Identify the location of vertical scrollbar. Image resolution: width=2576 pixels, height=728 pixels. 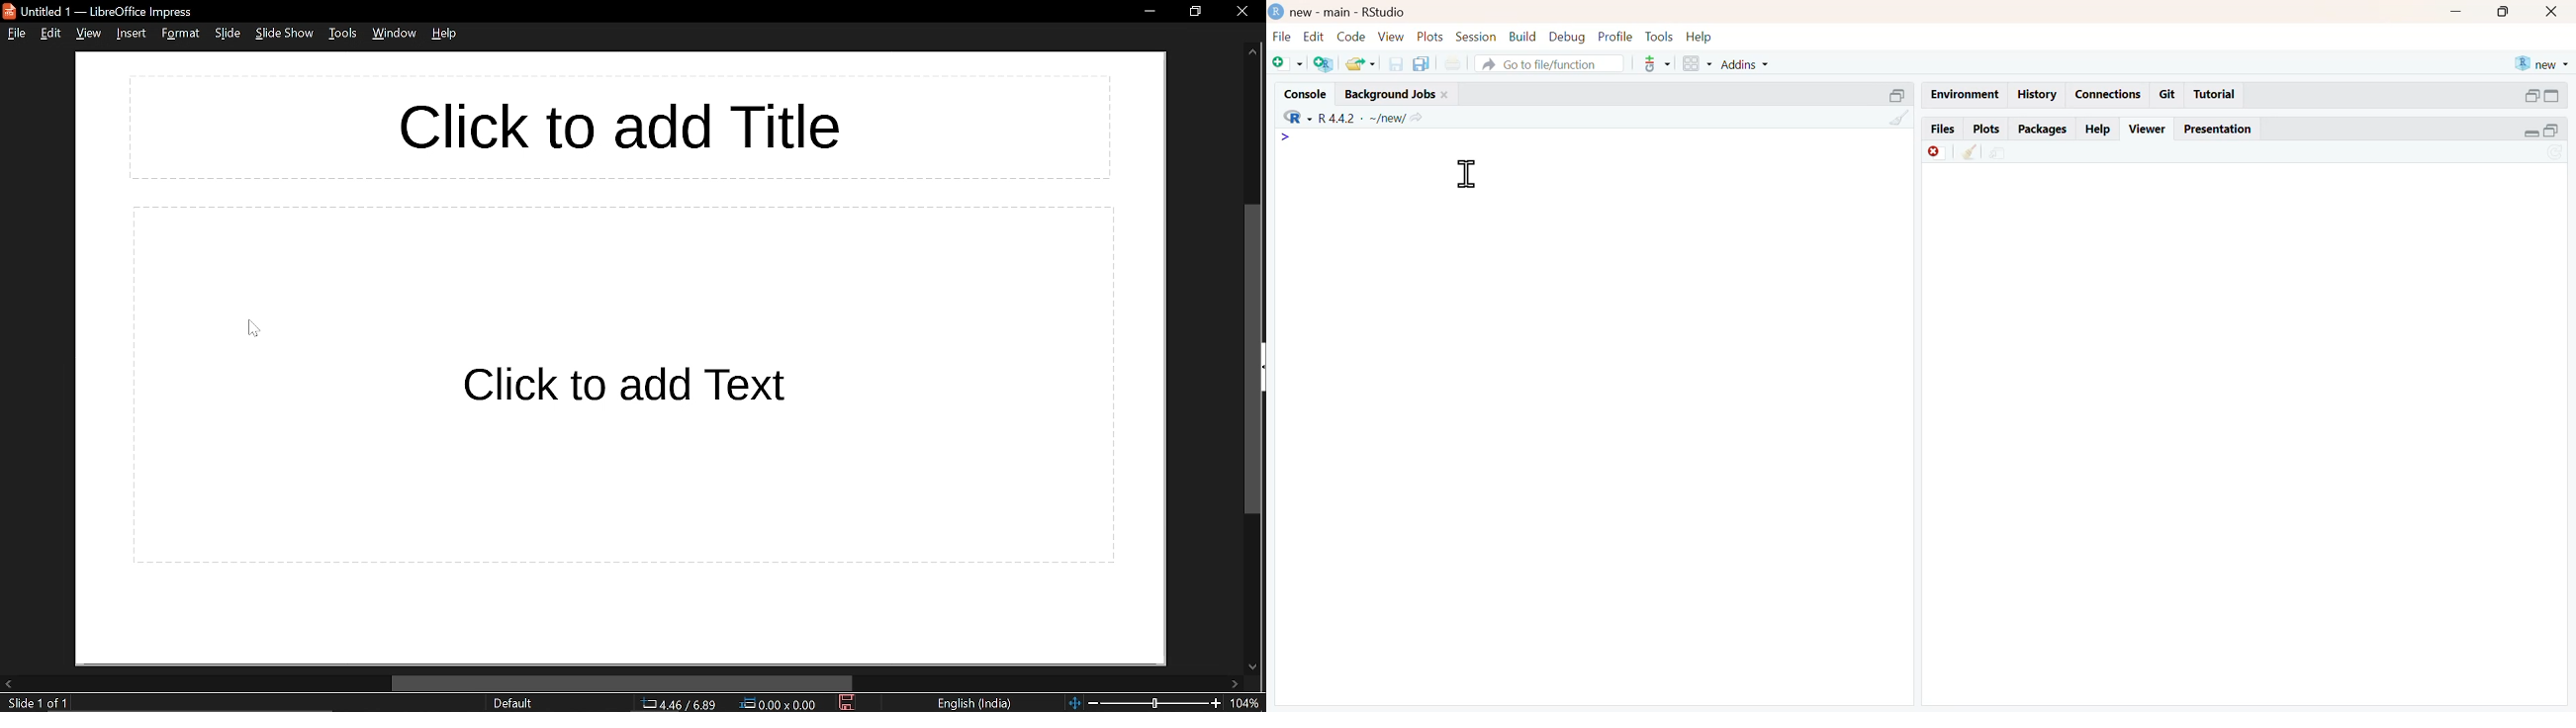
(1256, 357).